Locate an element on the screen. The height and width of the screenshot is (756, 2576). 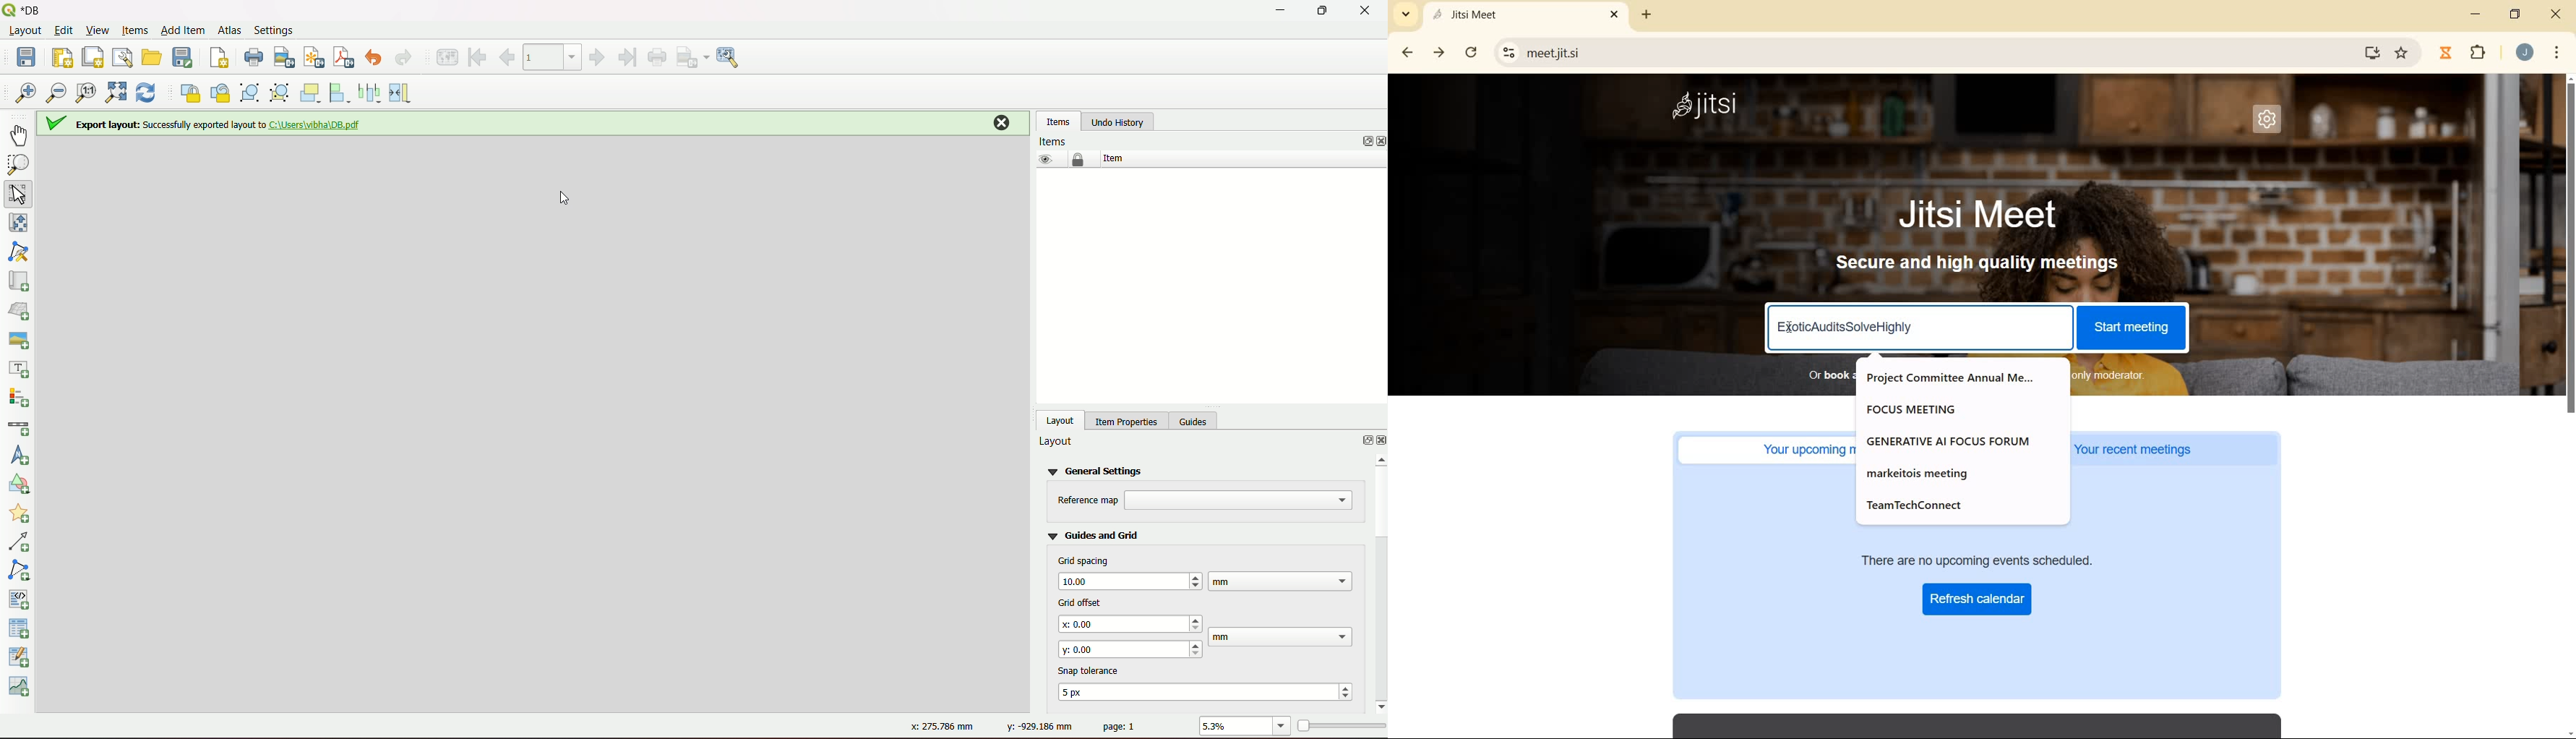
zoom is located at coordinates (19, 166).